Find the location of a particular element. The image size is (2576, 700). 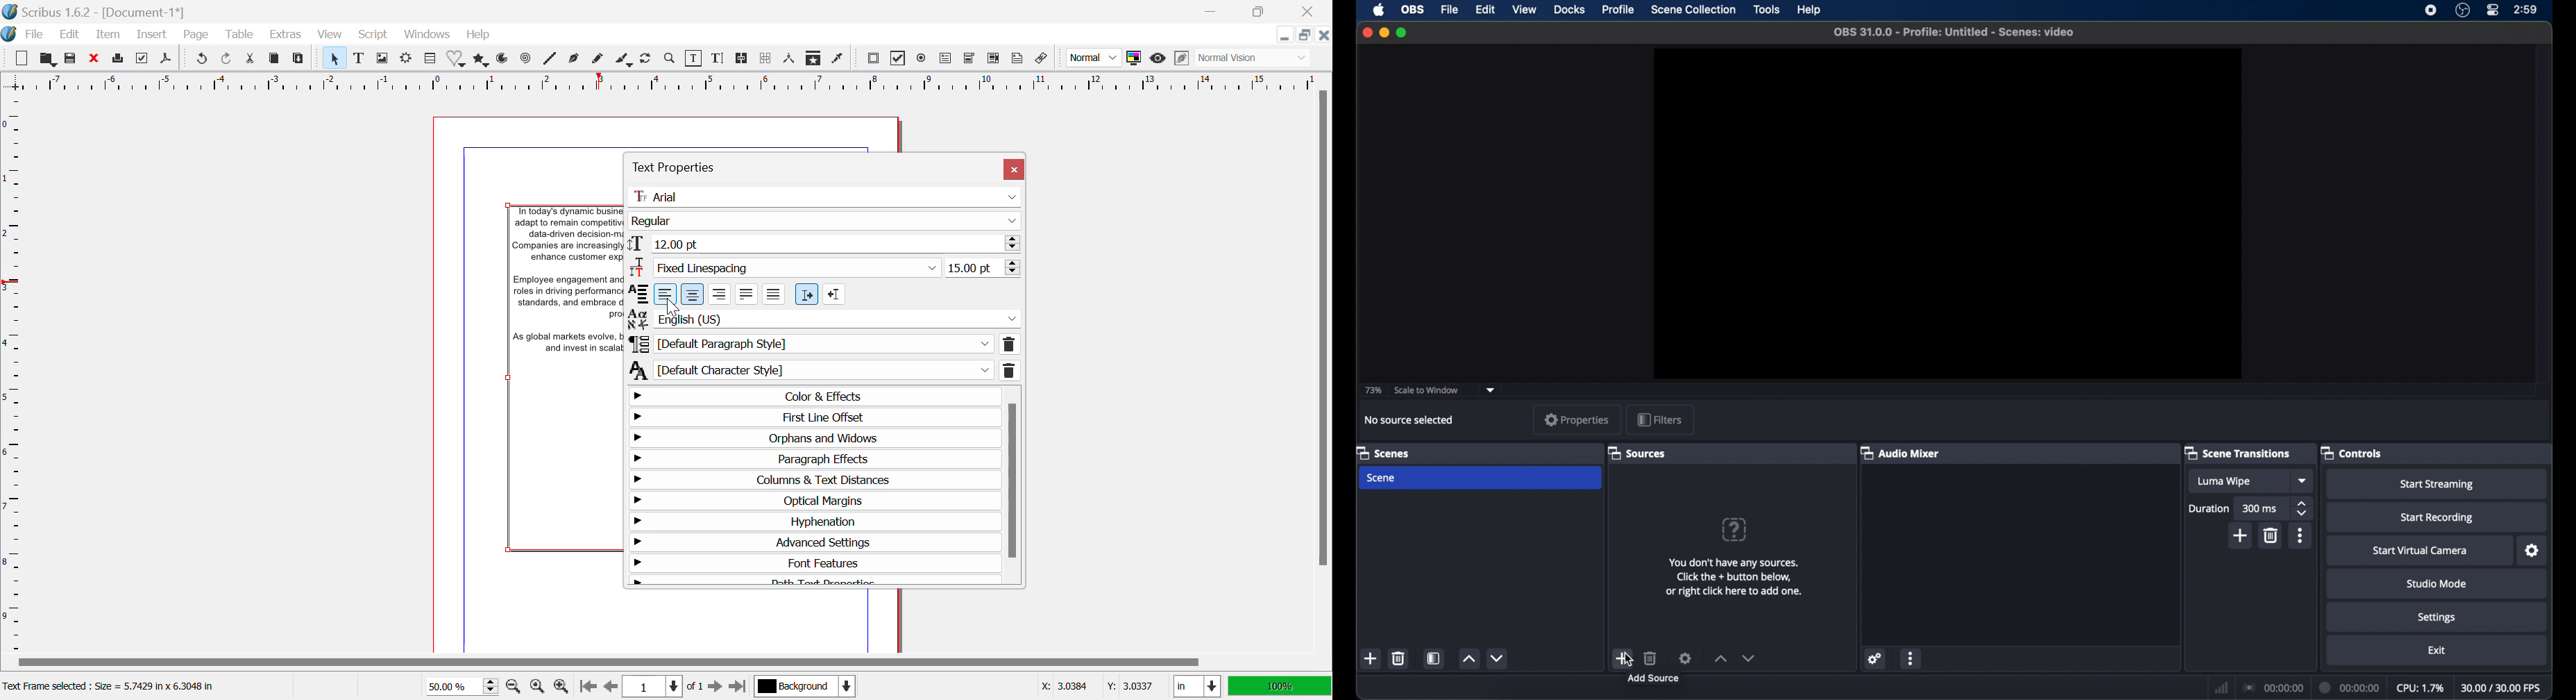

Default Character Style is located at coordinates (823, 371).